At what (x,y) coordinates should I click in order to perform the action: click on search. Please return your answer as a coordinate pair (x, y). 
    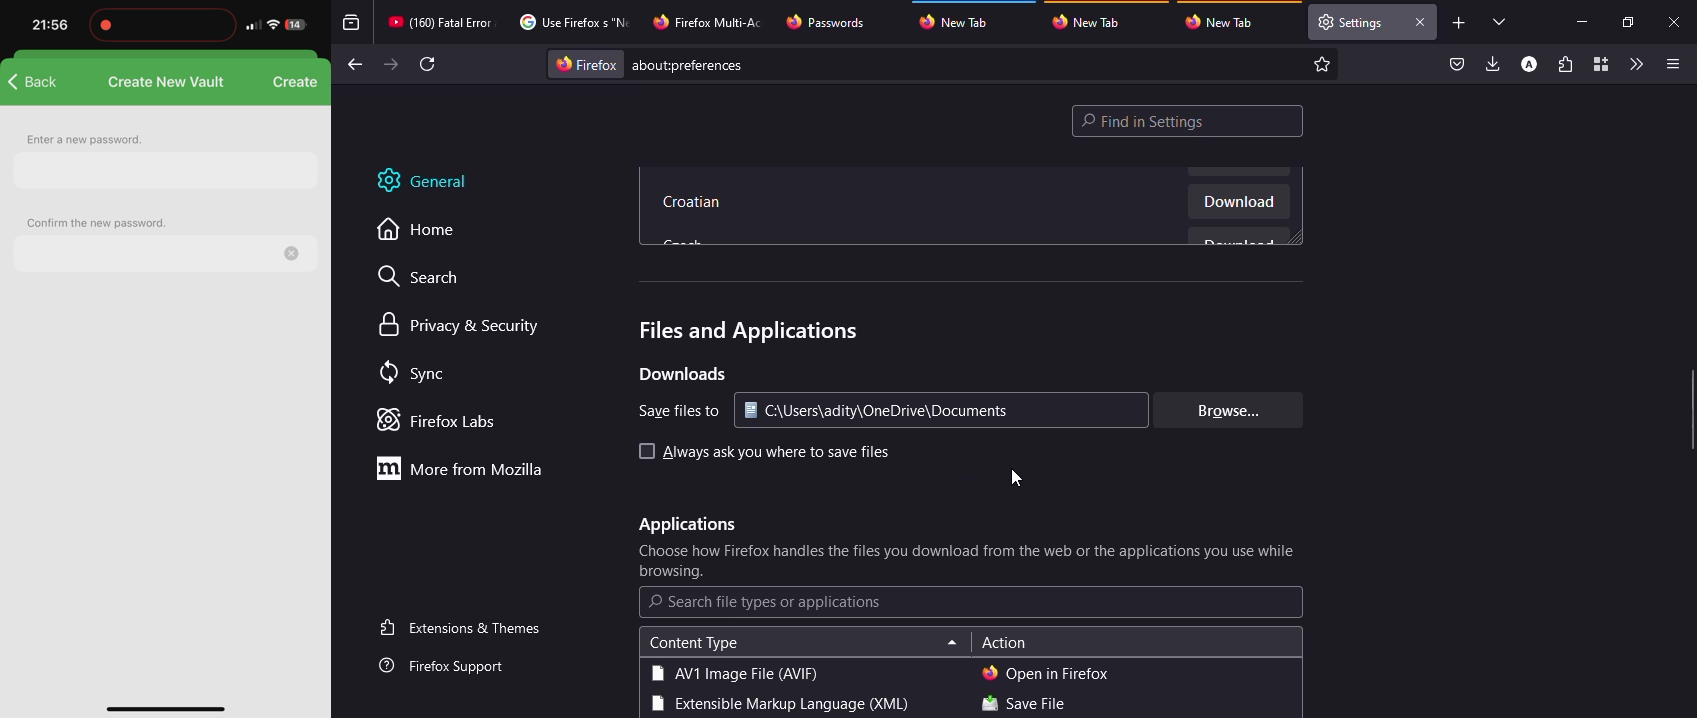
    Looking at the image, I should click on (428, 279).